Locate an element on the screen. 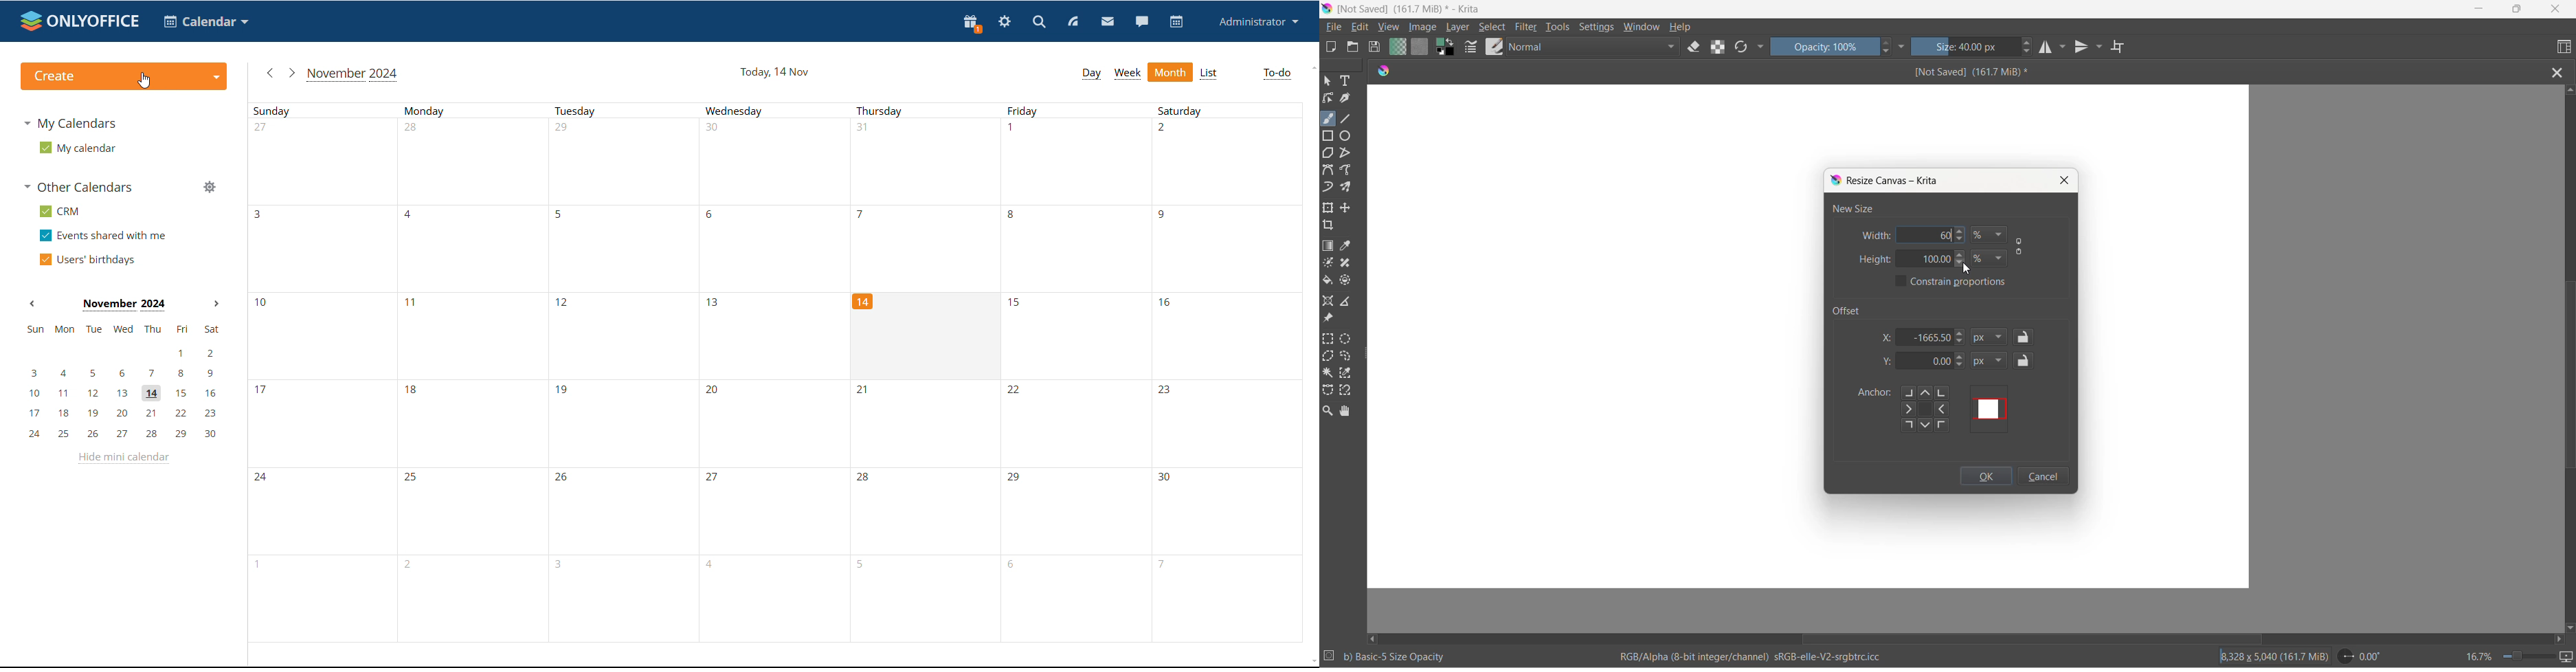 Image resolution: width=2576 pixels, height=672 pixels. slideshow is located at coordinates (2568, 657).